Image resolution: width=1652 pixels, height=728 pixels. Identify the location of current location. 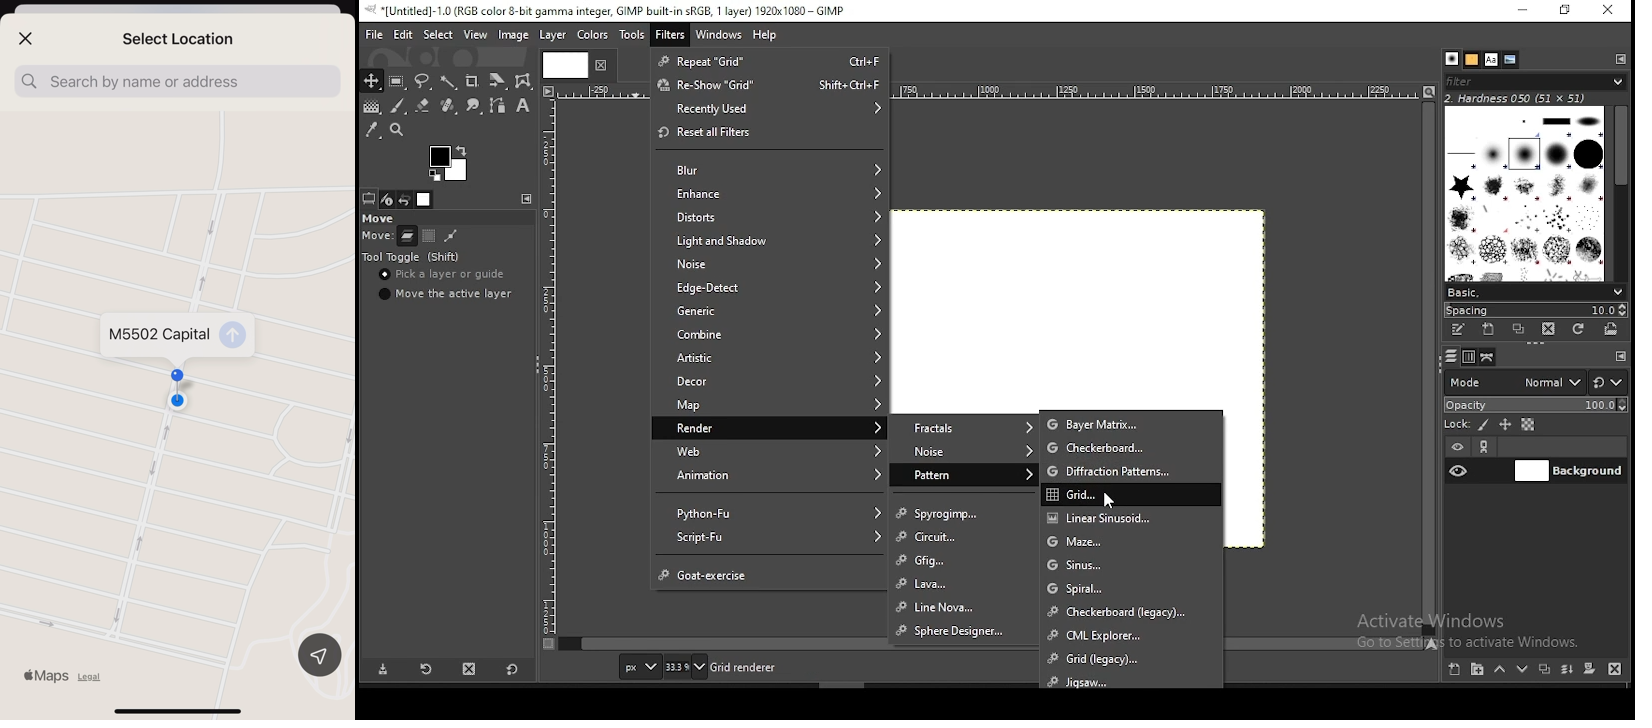
(319, 654).